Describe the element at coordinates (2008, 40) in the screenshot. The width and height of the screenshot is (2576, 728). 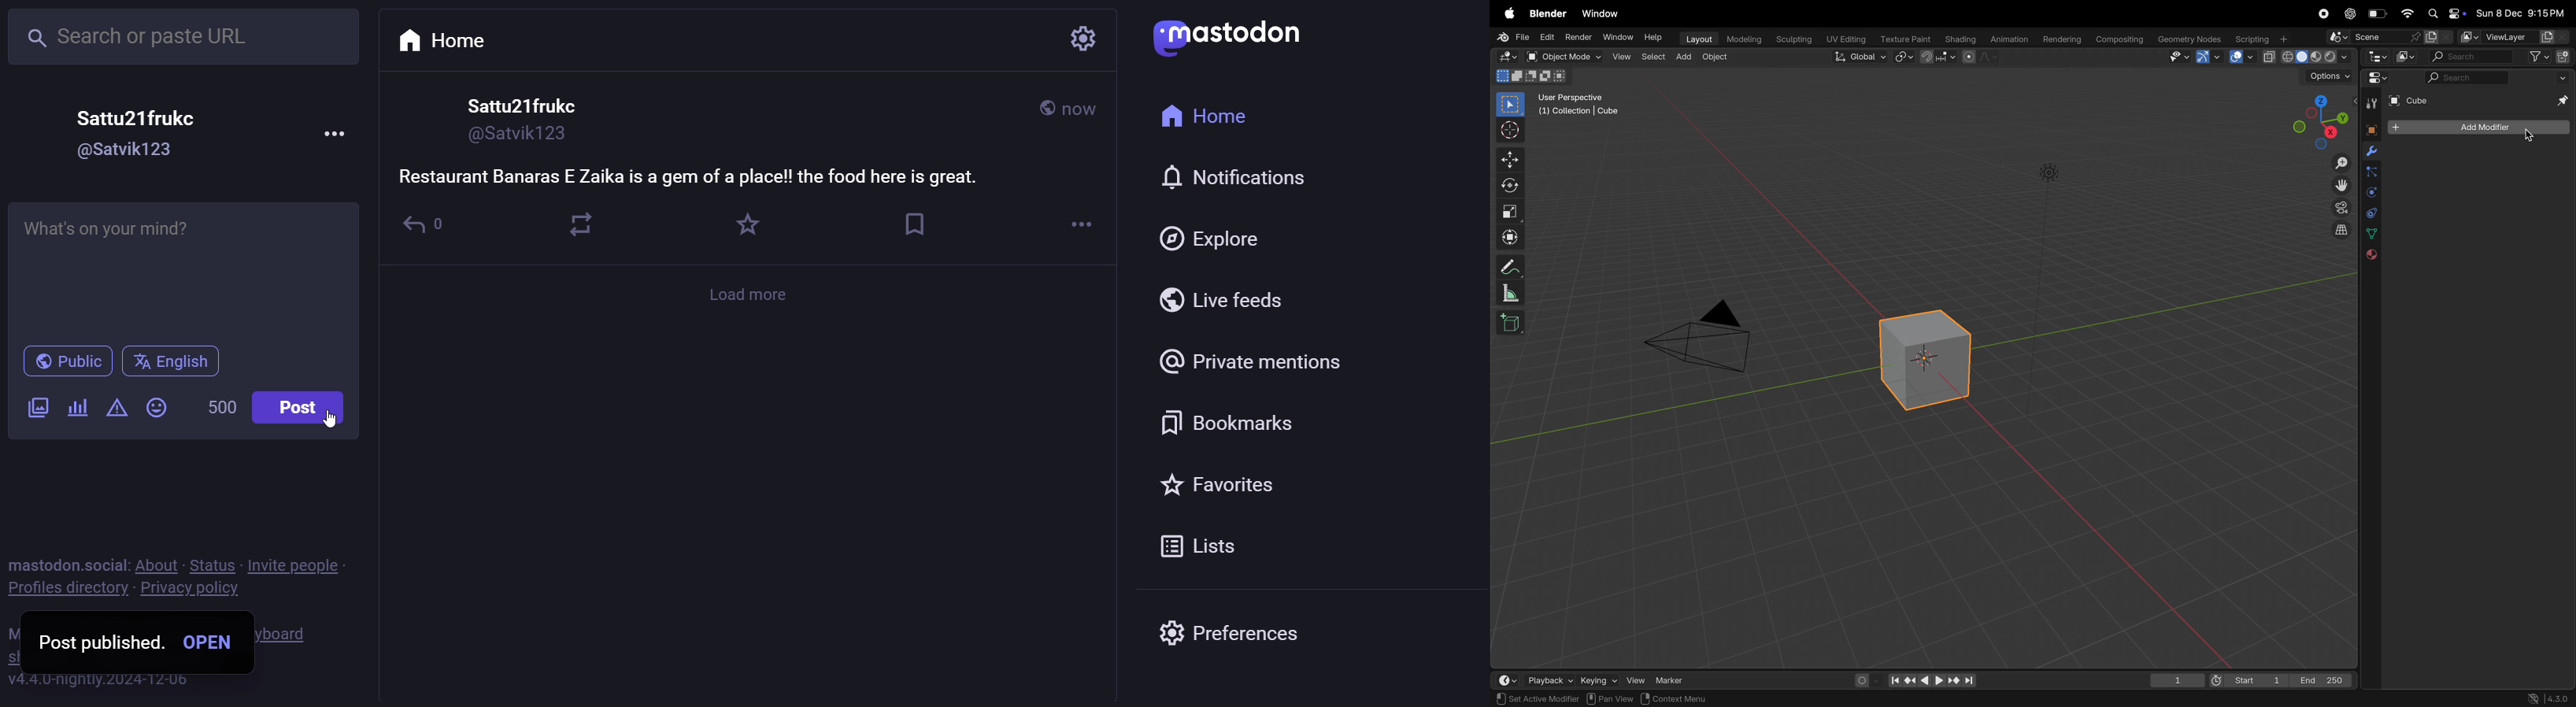
I see `animations` at that location.